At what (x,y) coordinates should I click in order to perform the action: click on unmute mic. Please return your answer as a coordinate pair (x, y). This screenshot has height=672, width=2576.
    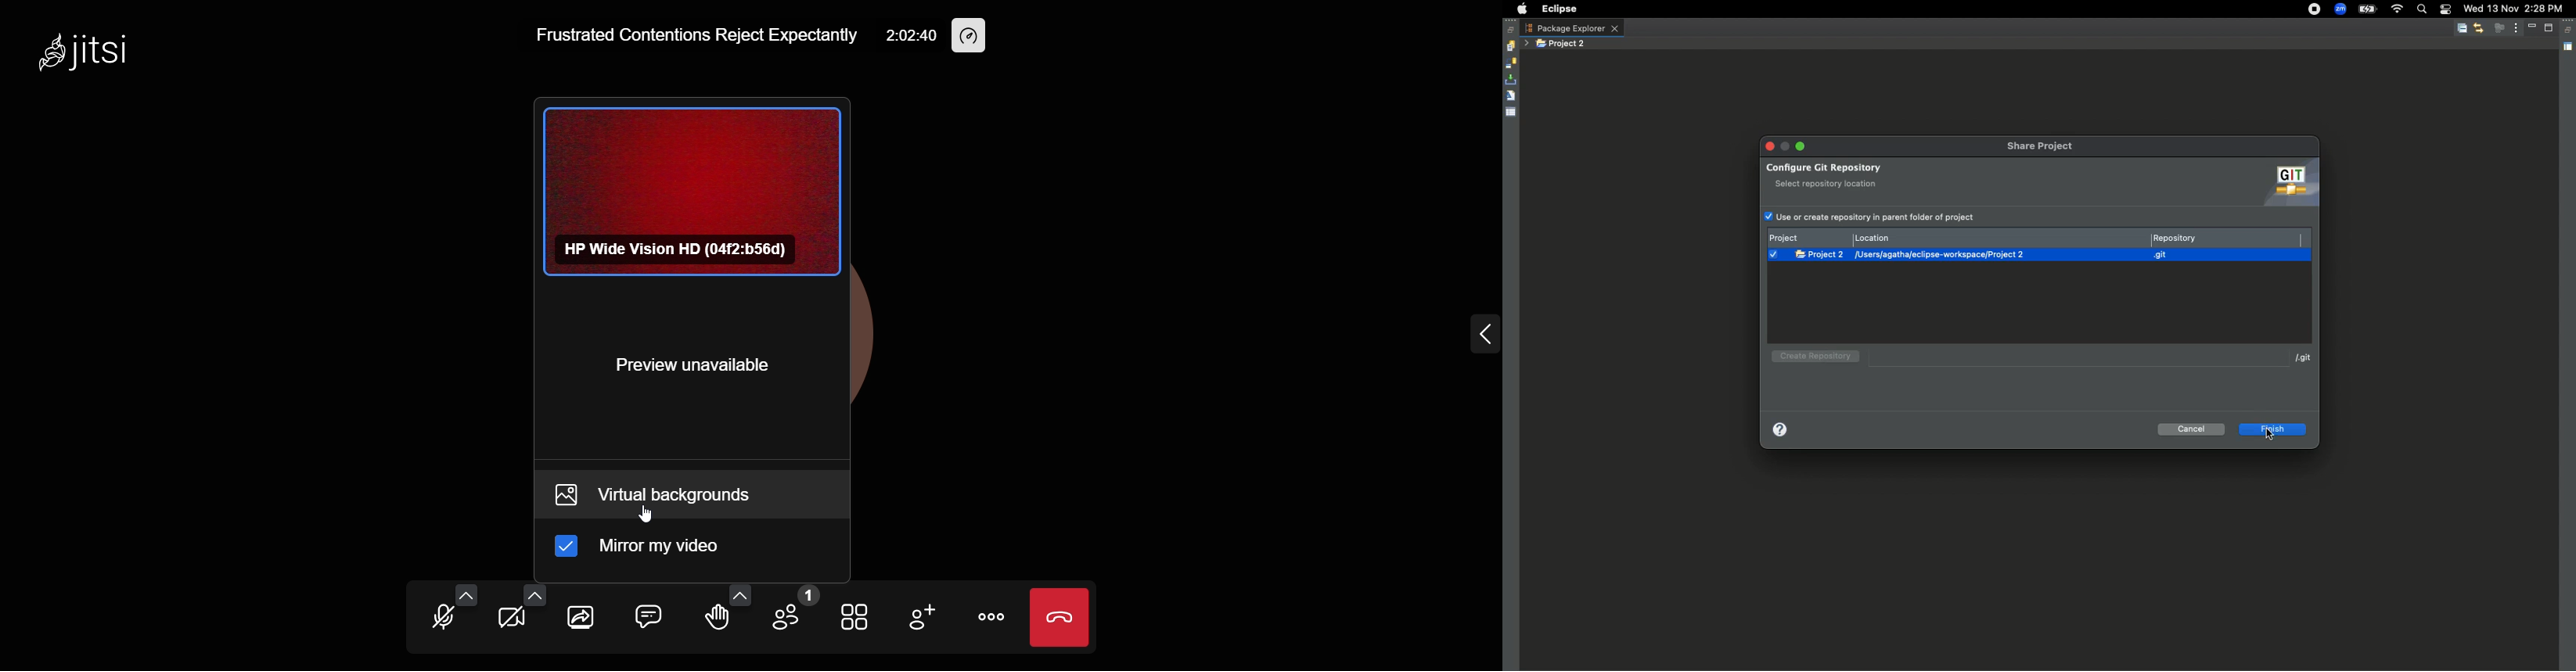
    Looking at the image, I should click on (440, 617).